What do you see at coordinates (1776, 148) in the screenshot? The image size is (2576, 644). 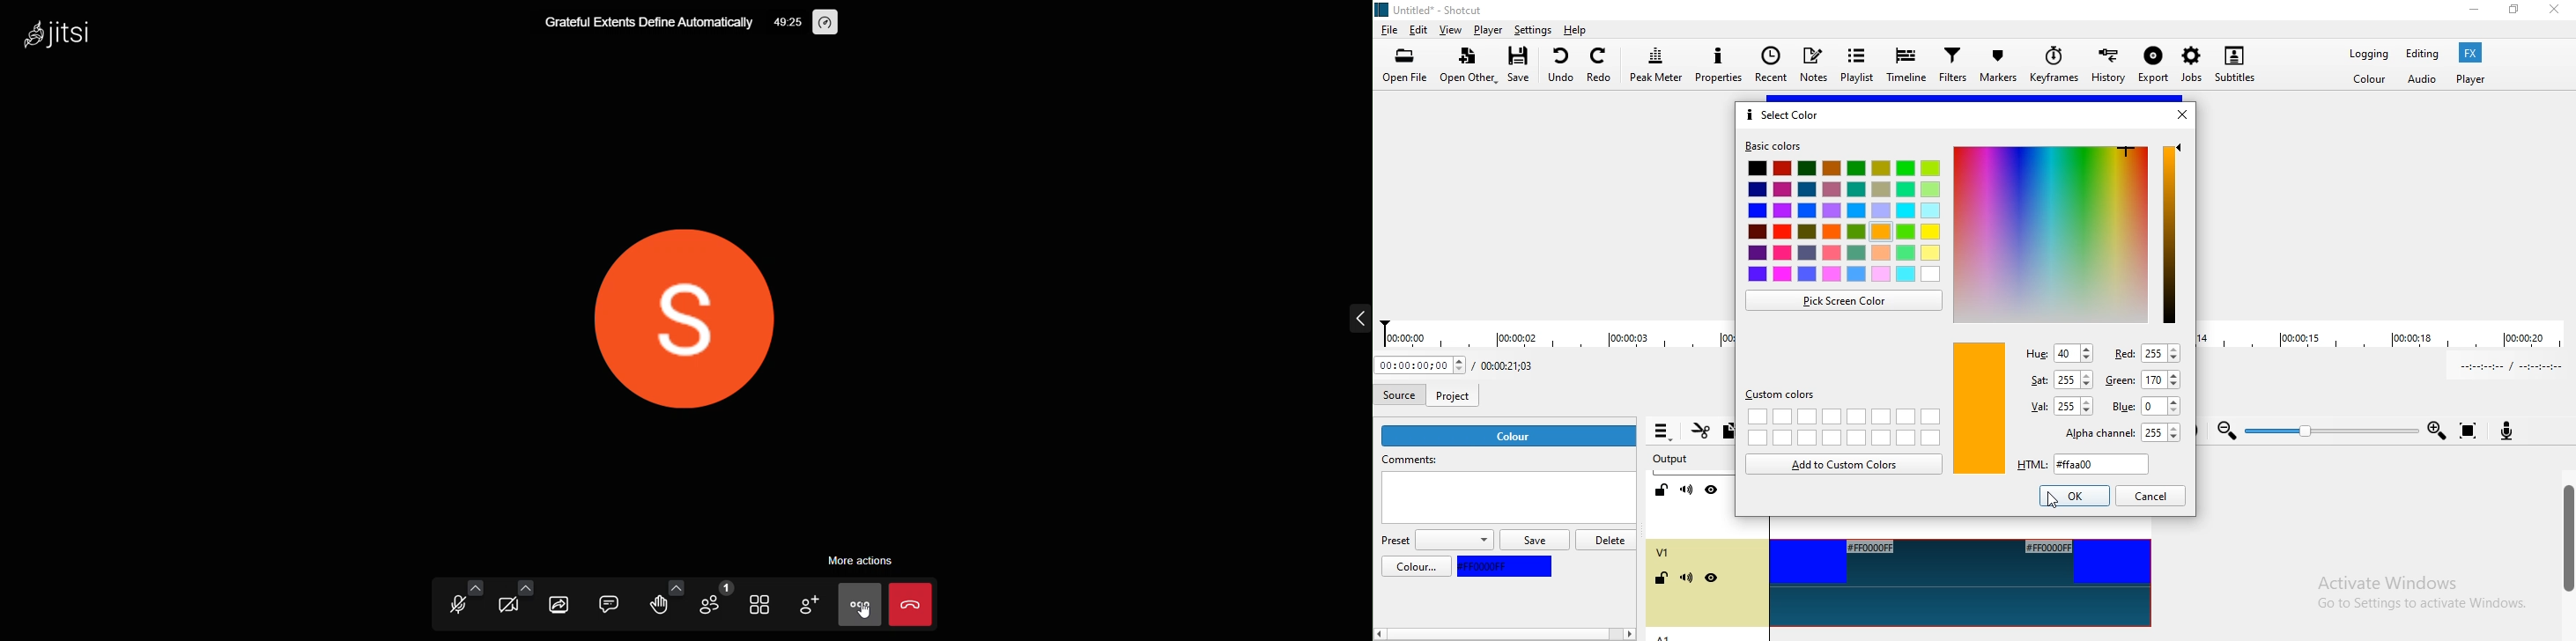 I see `basic colors` at bounding box center [1776, 148].